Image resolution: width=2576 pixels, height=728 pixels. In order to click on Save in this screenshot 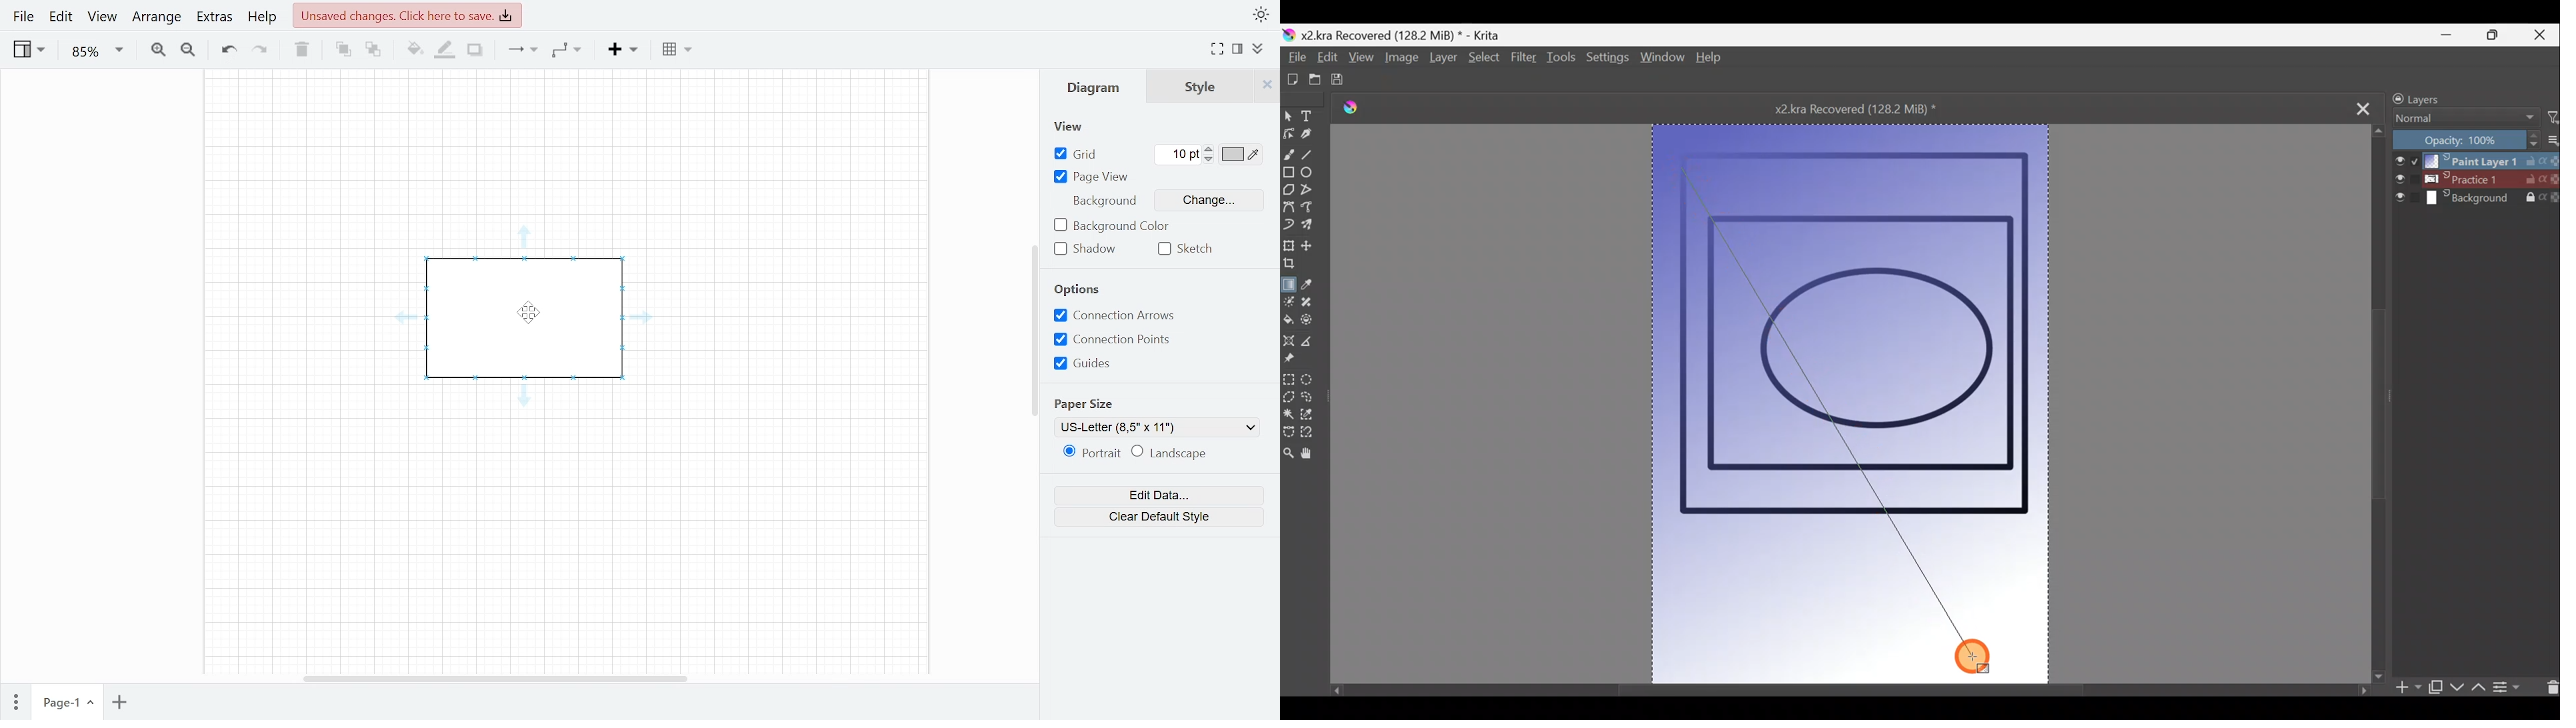, I will do `click(1343, 81)`.